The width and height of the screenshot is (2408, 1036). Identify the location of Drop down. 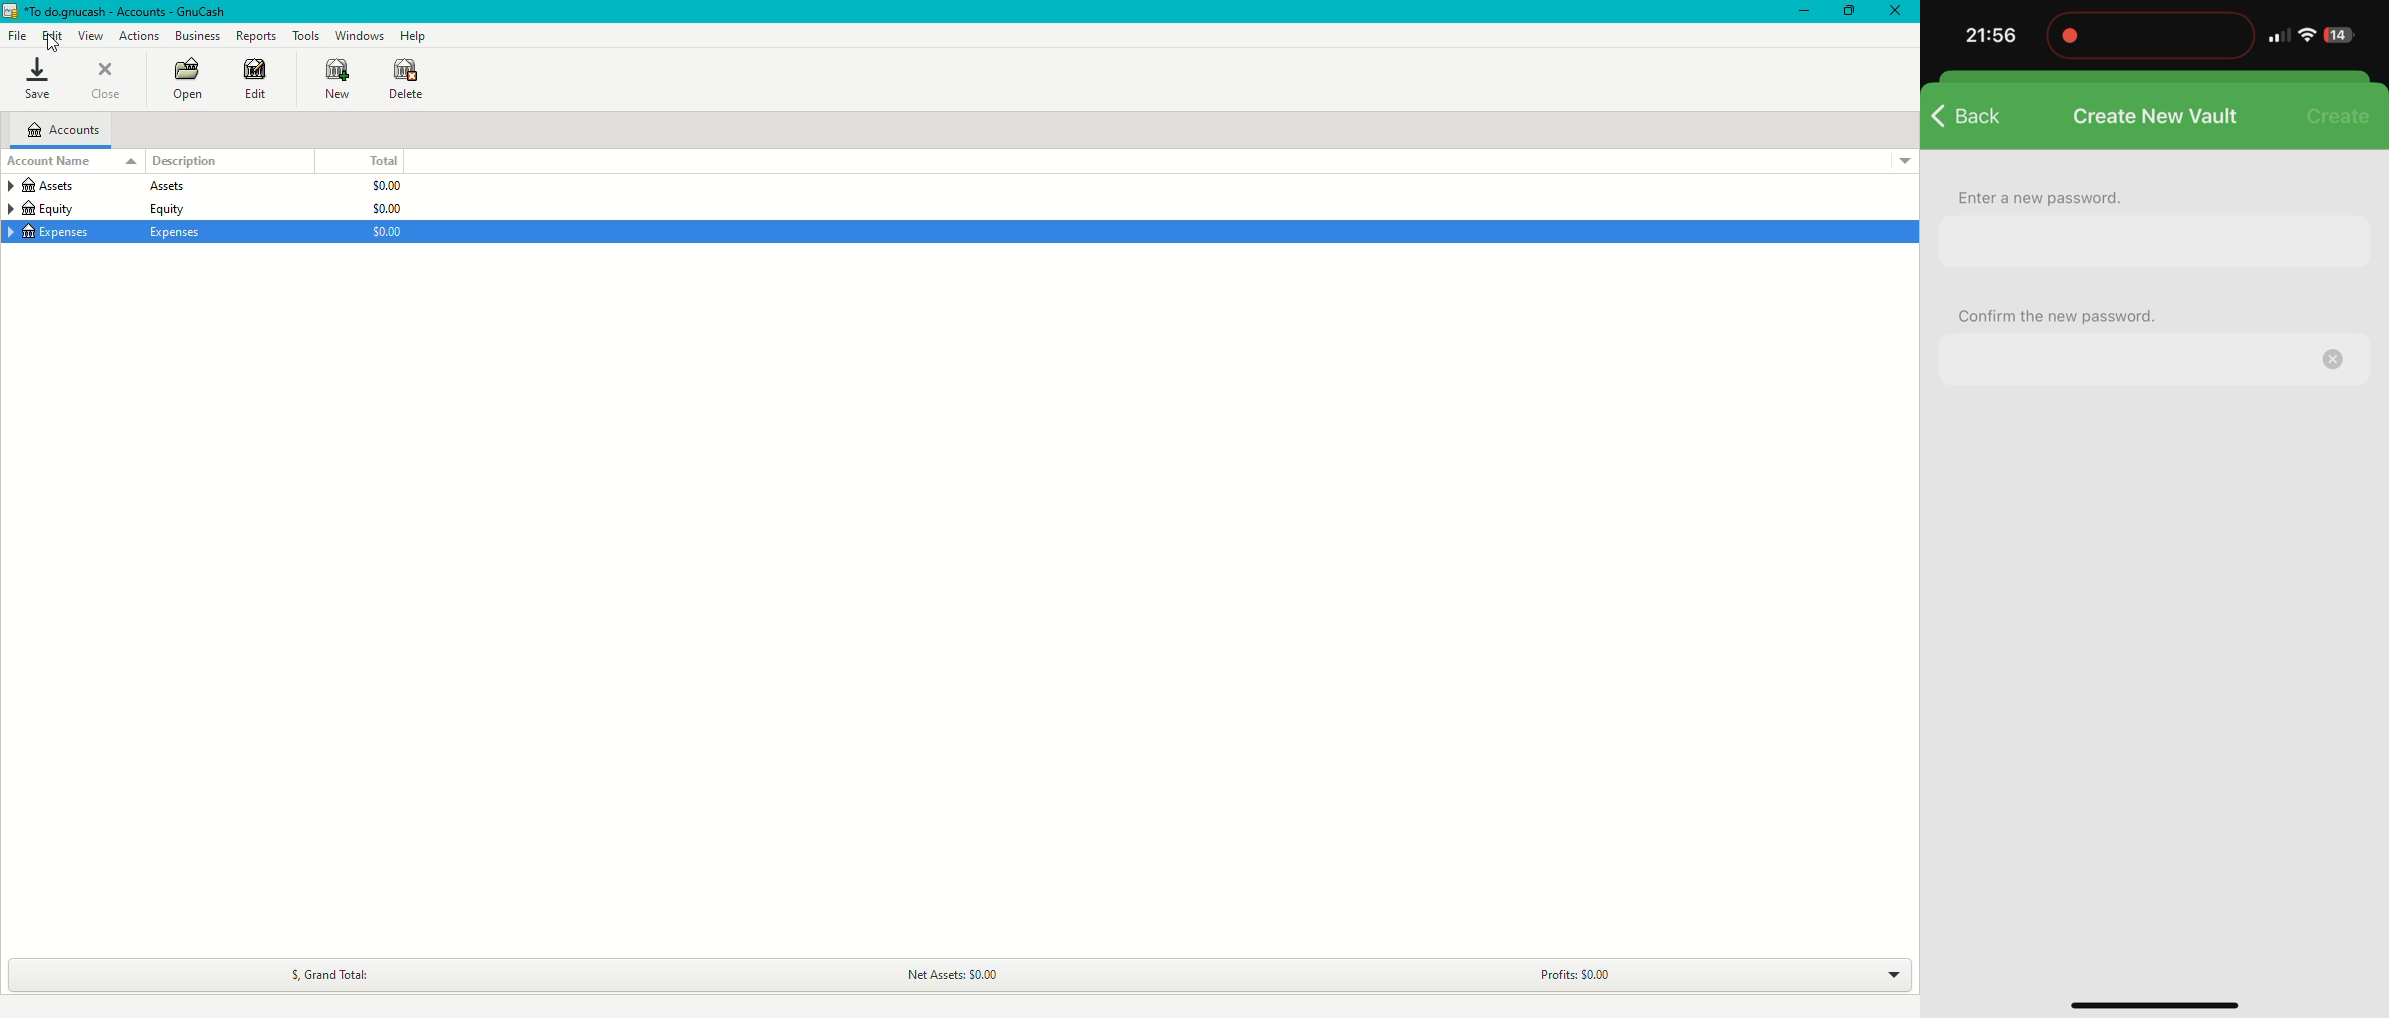
(1889, 975).